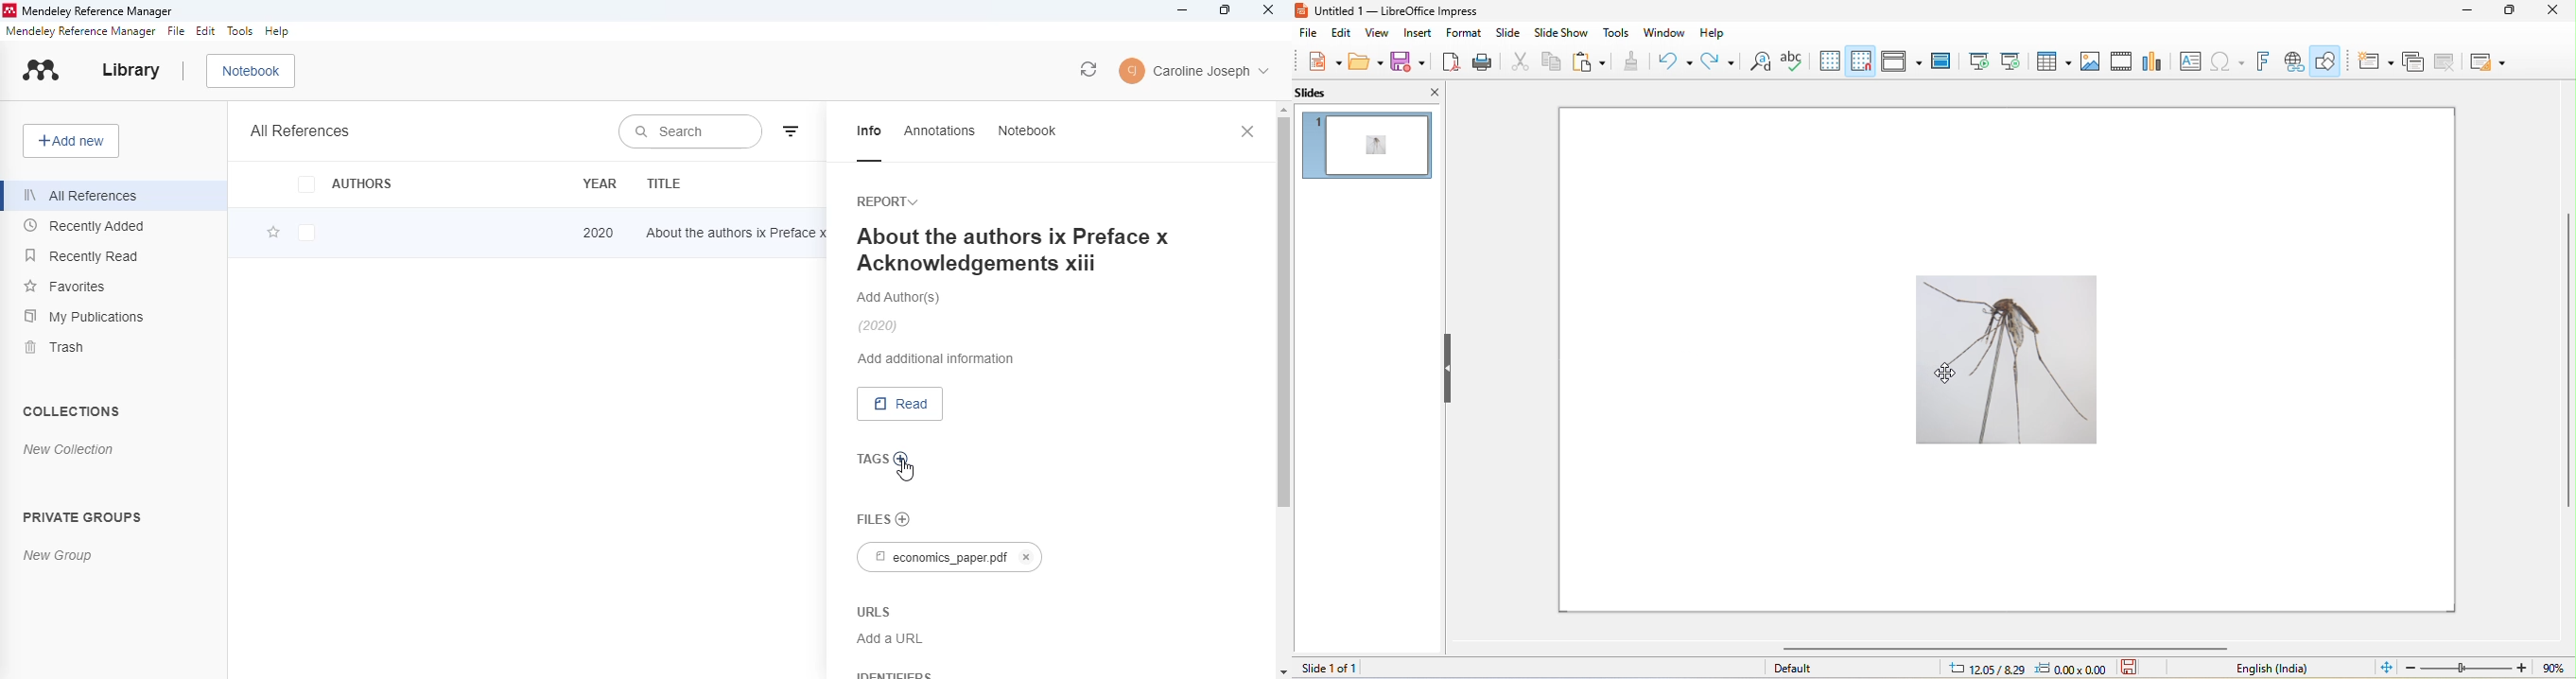  What do you see at coordinates (70, 410) in the screenshot?
I see `collections` at bounding box center [70, 410].